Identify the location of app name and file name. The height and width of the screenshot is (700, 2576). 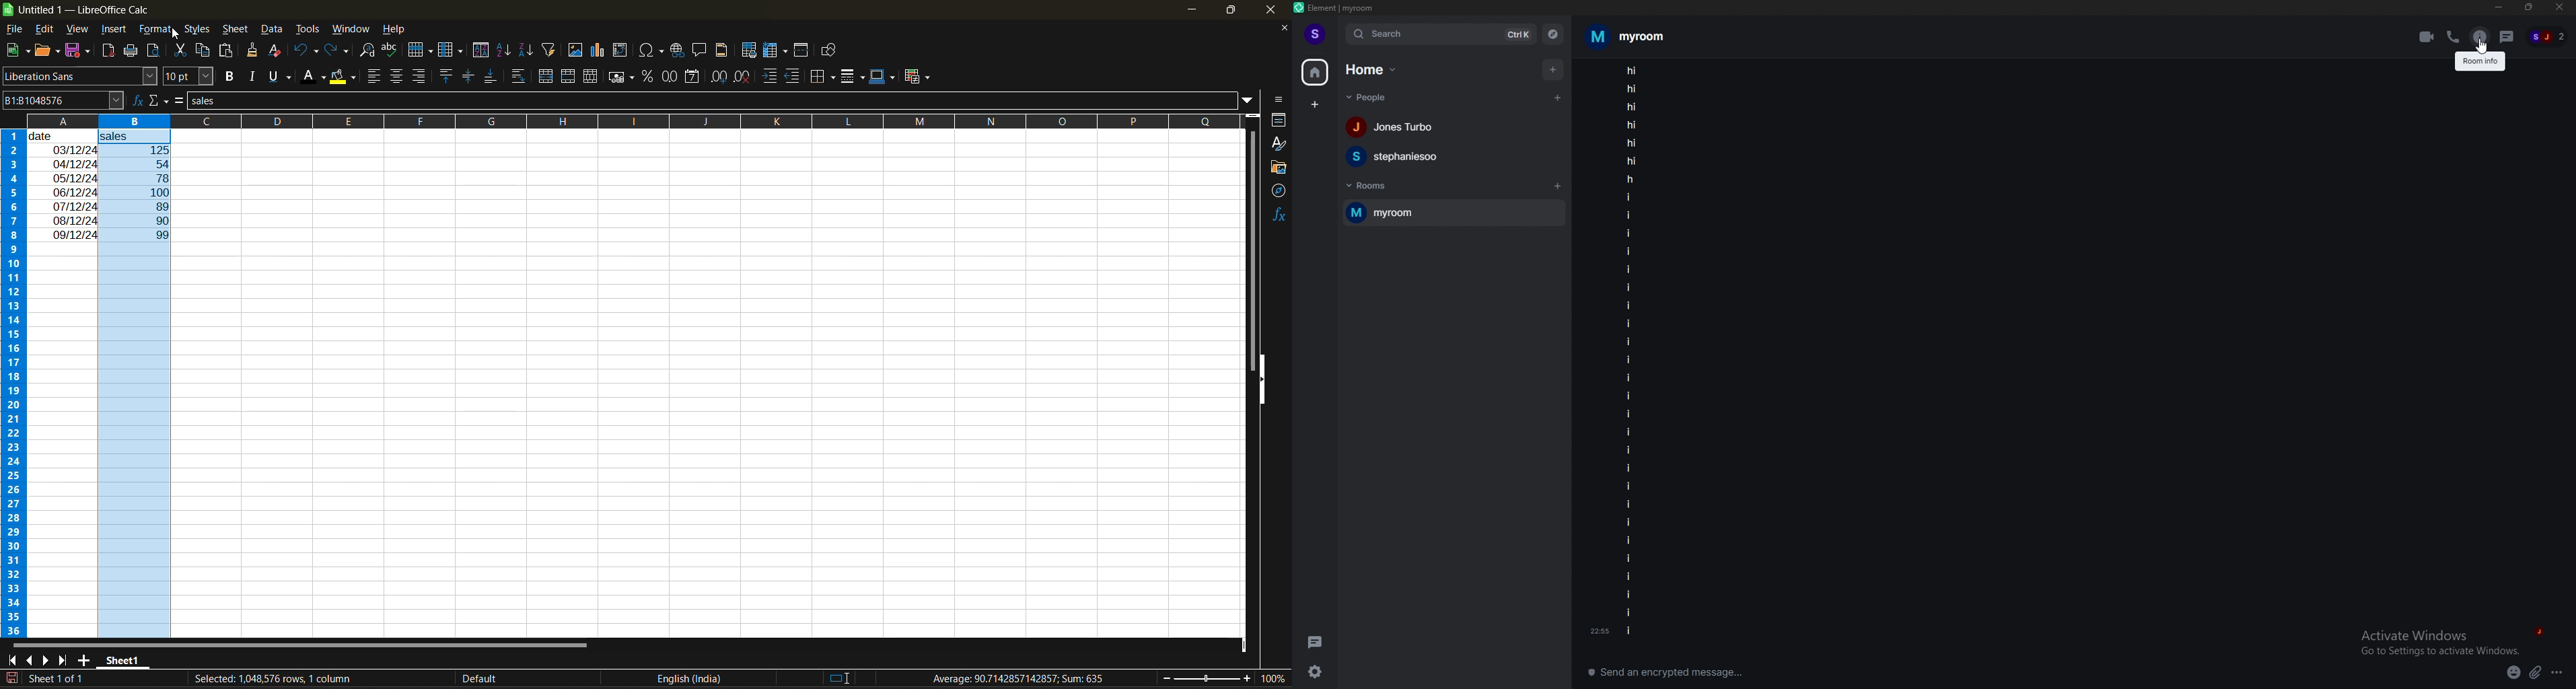
(86, 10).